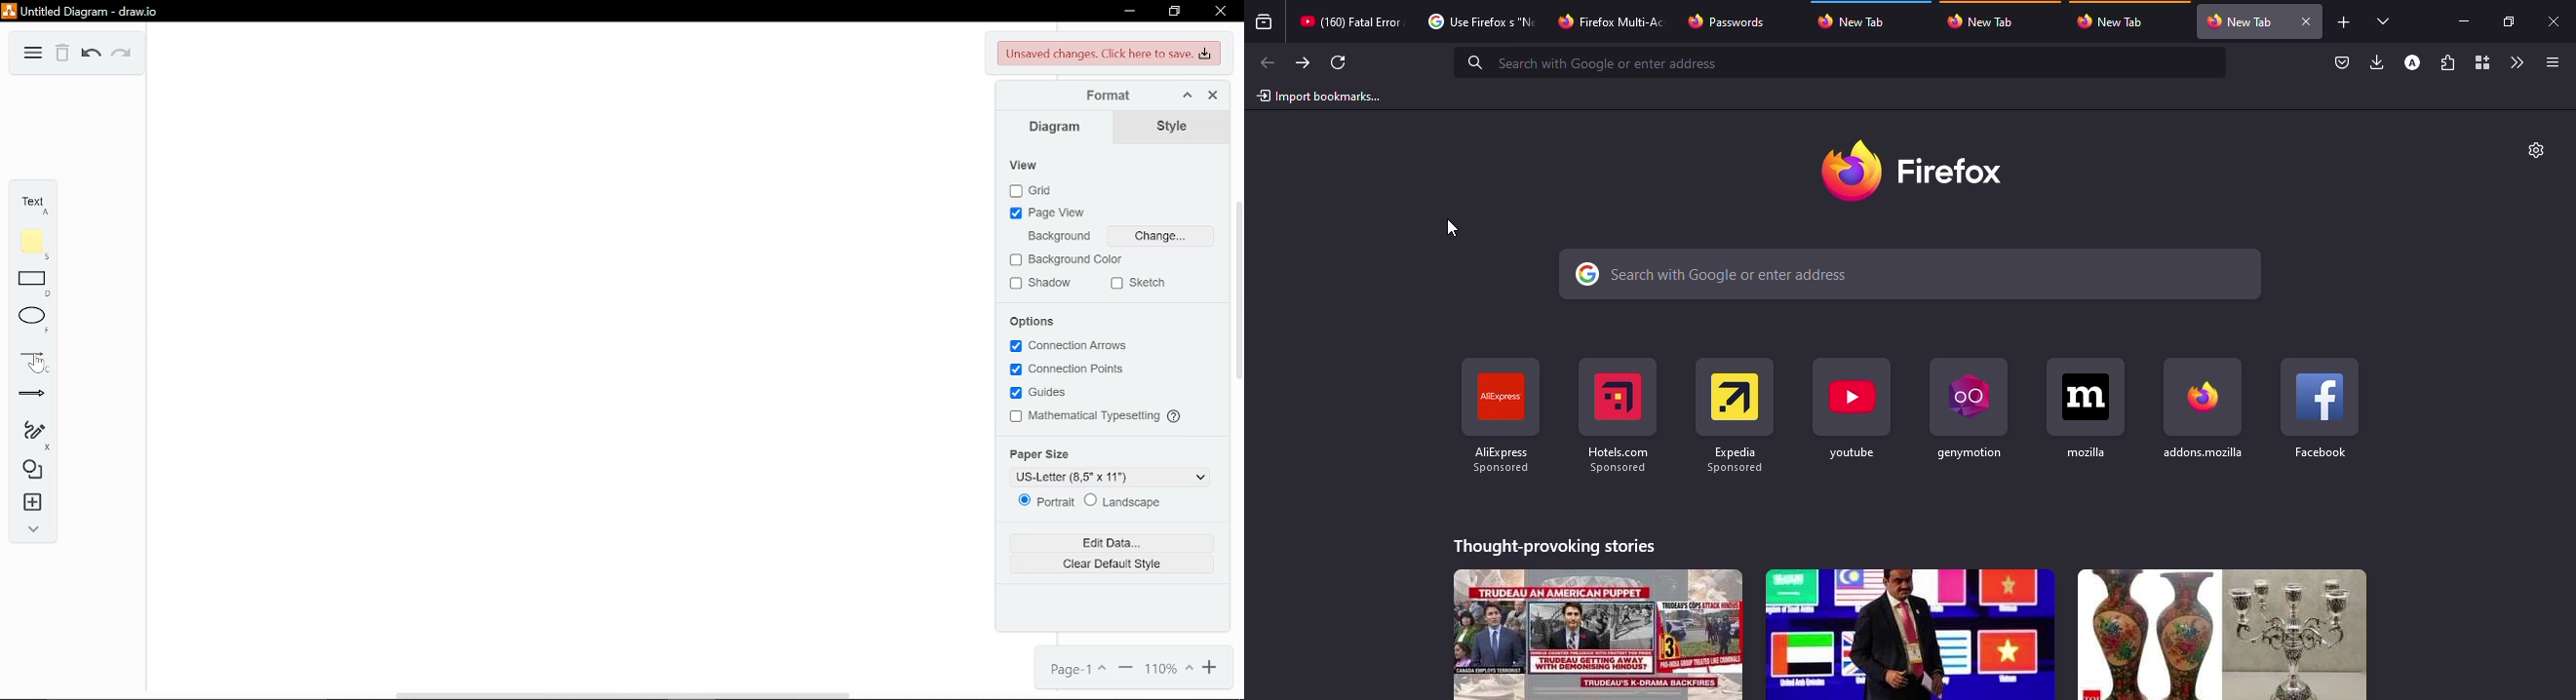  I want to click on stories, so click(1599, 634).